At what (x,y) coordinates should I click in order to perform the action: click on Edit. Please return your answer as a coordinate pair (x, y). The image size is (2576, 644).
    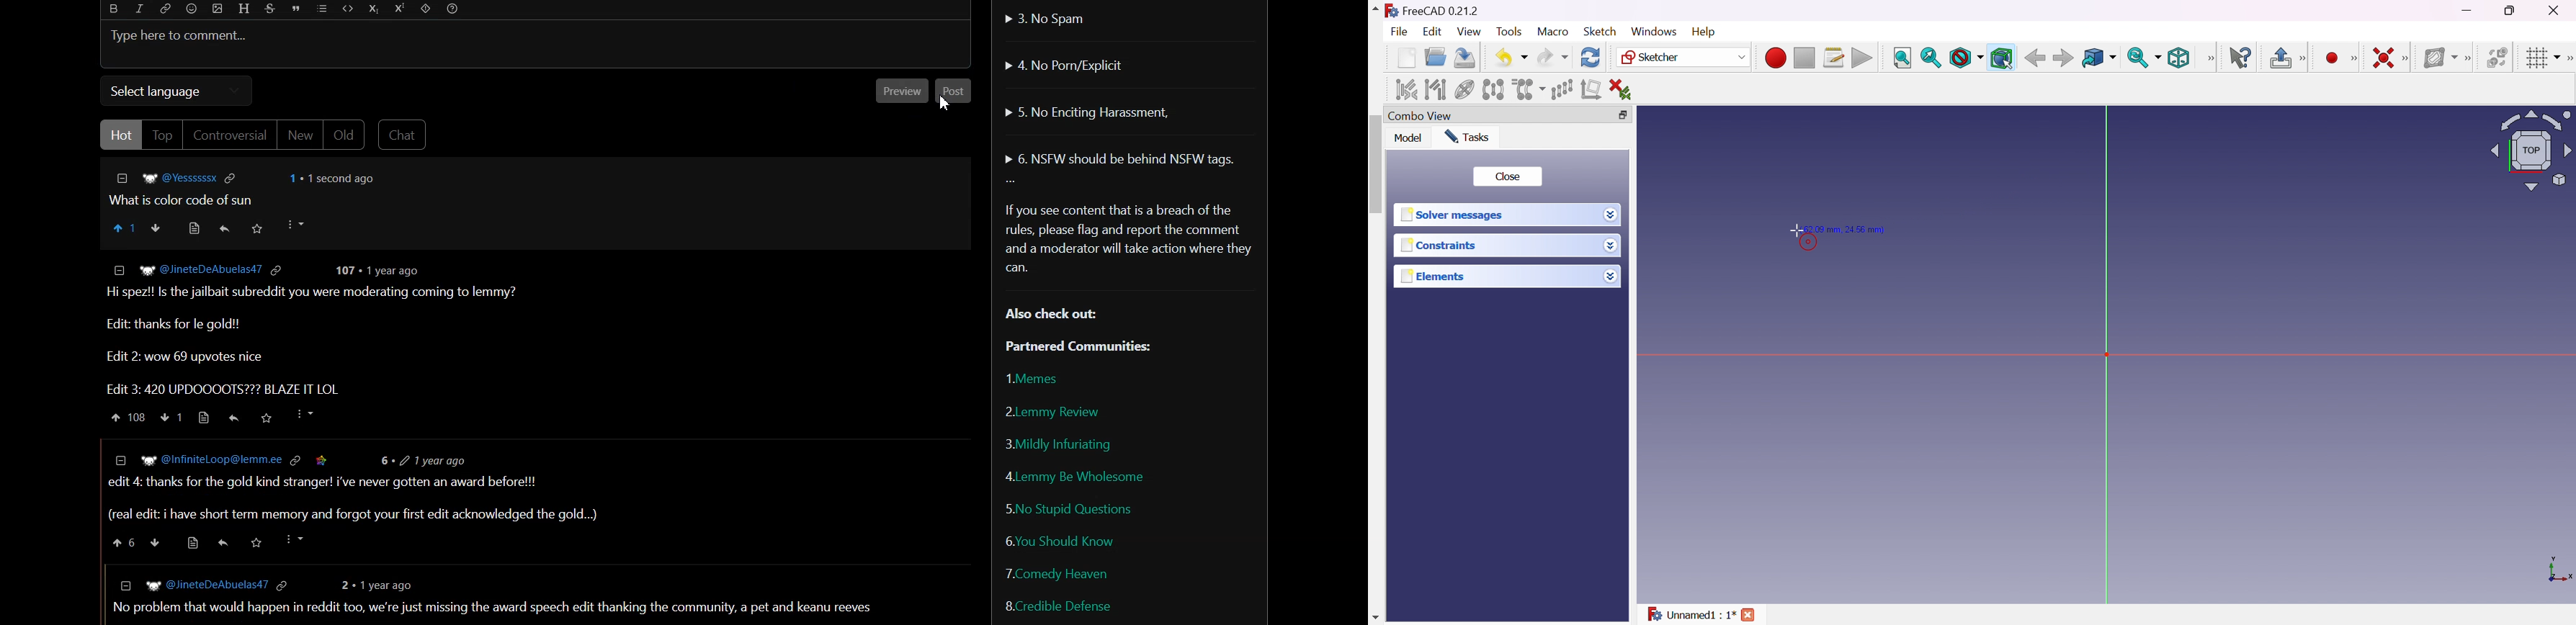
    Looking at the image, I should click on (1433, 33).